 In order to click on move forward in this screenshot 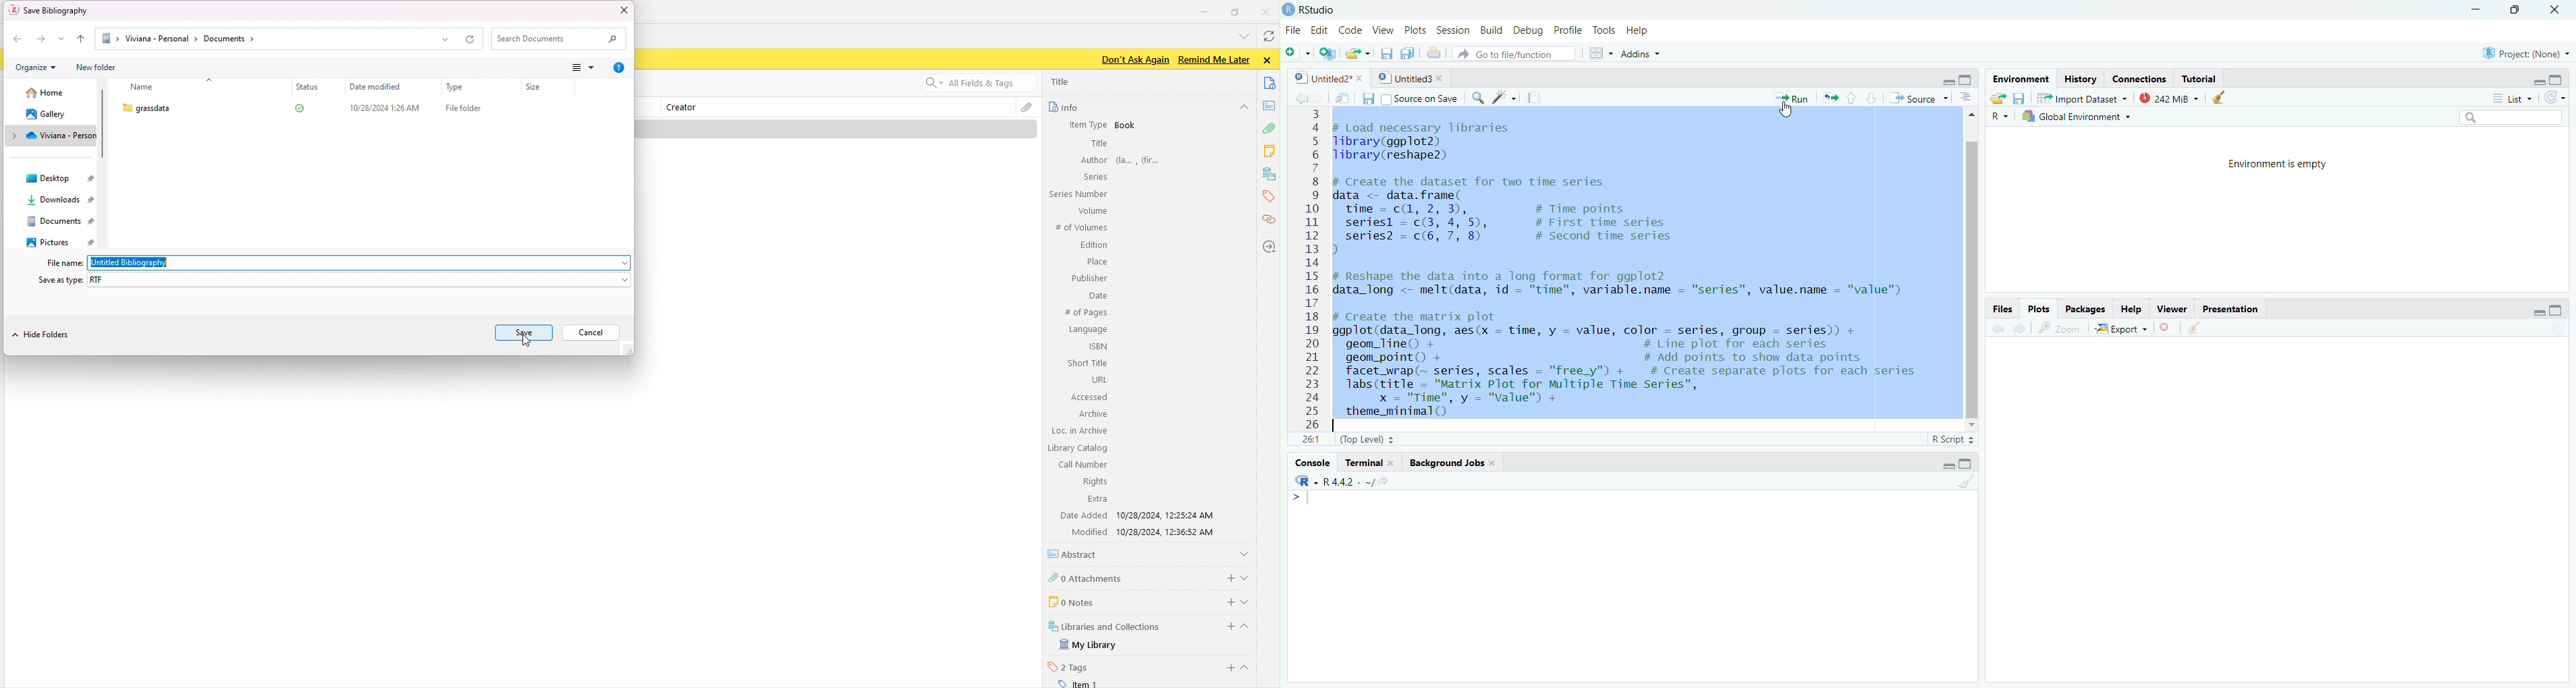, I will do `click(1319, 97)`.